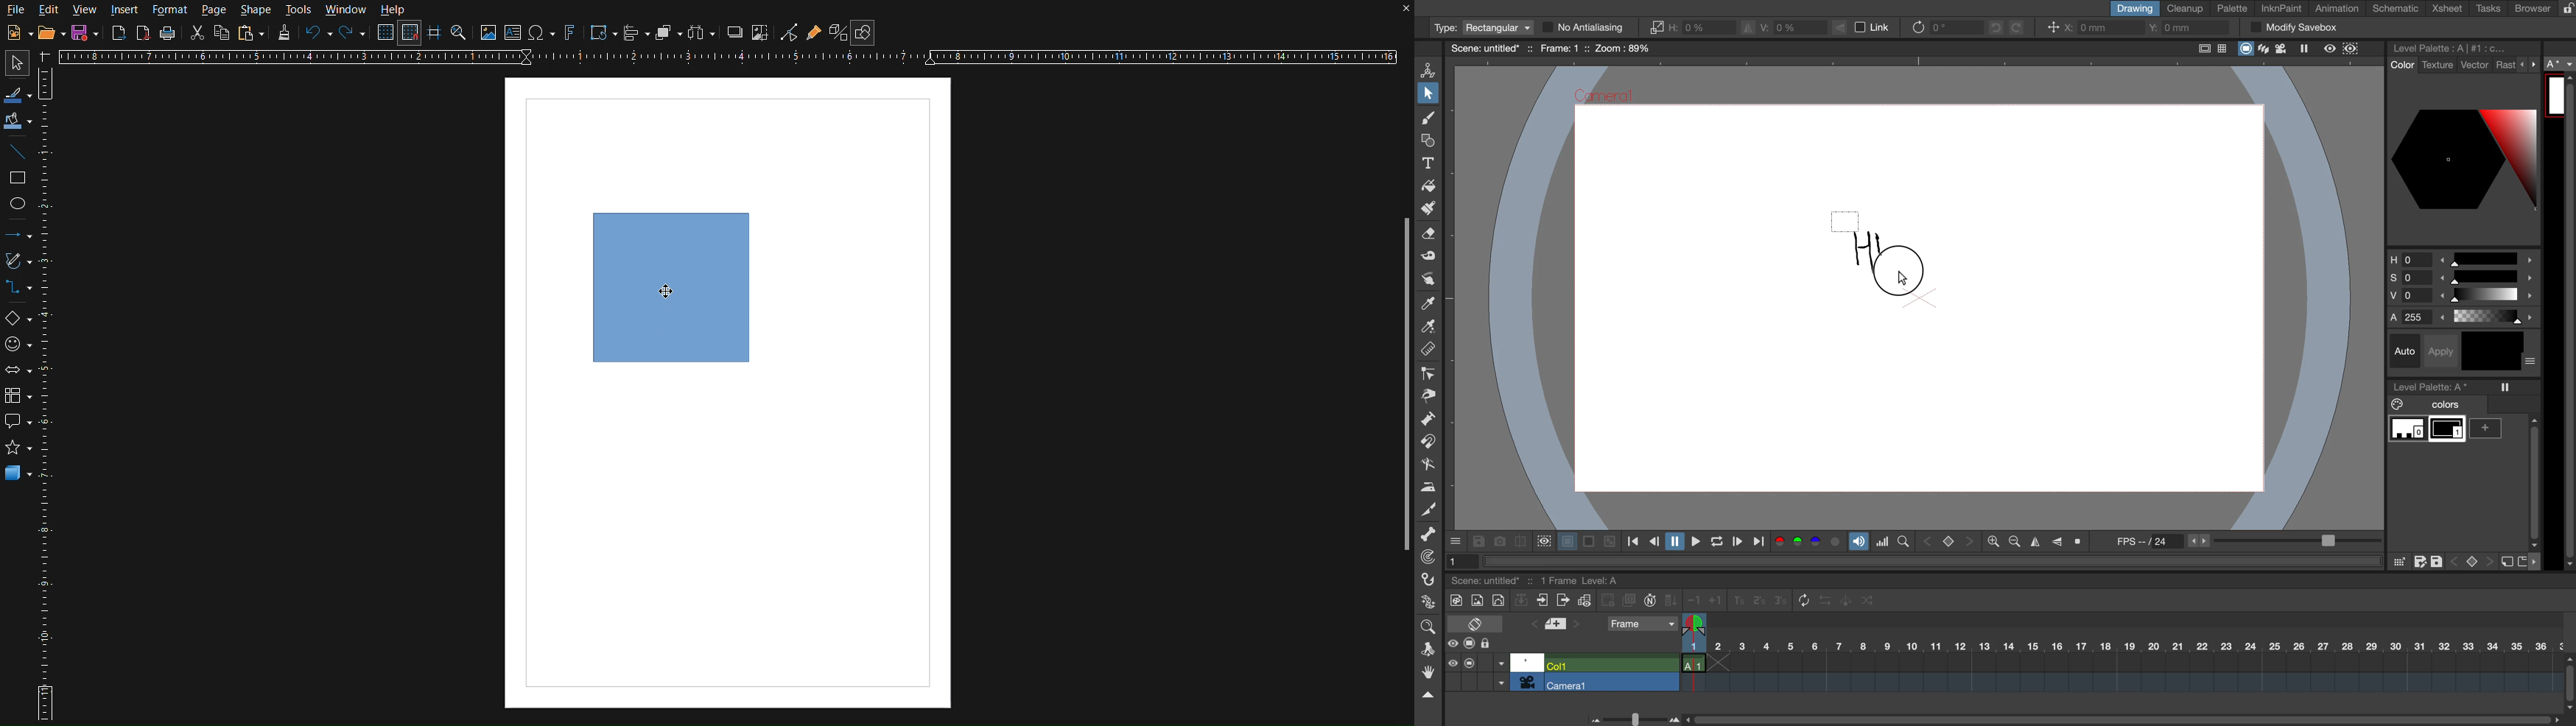  I want to click on skeleton tool, so click(1429, 535).